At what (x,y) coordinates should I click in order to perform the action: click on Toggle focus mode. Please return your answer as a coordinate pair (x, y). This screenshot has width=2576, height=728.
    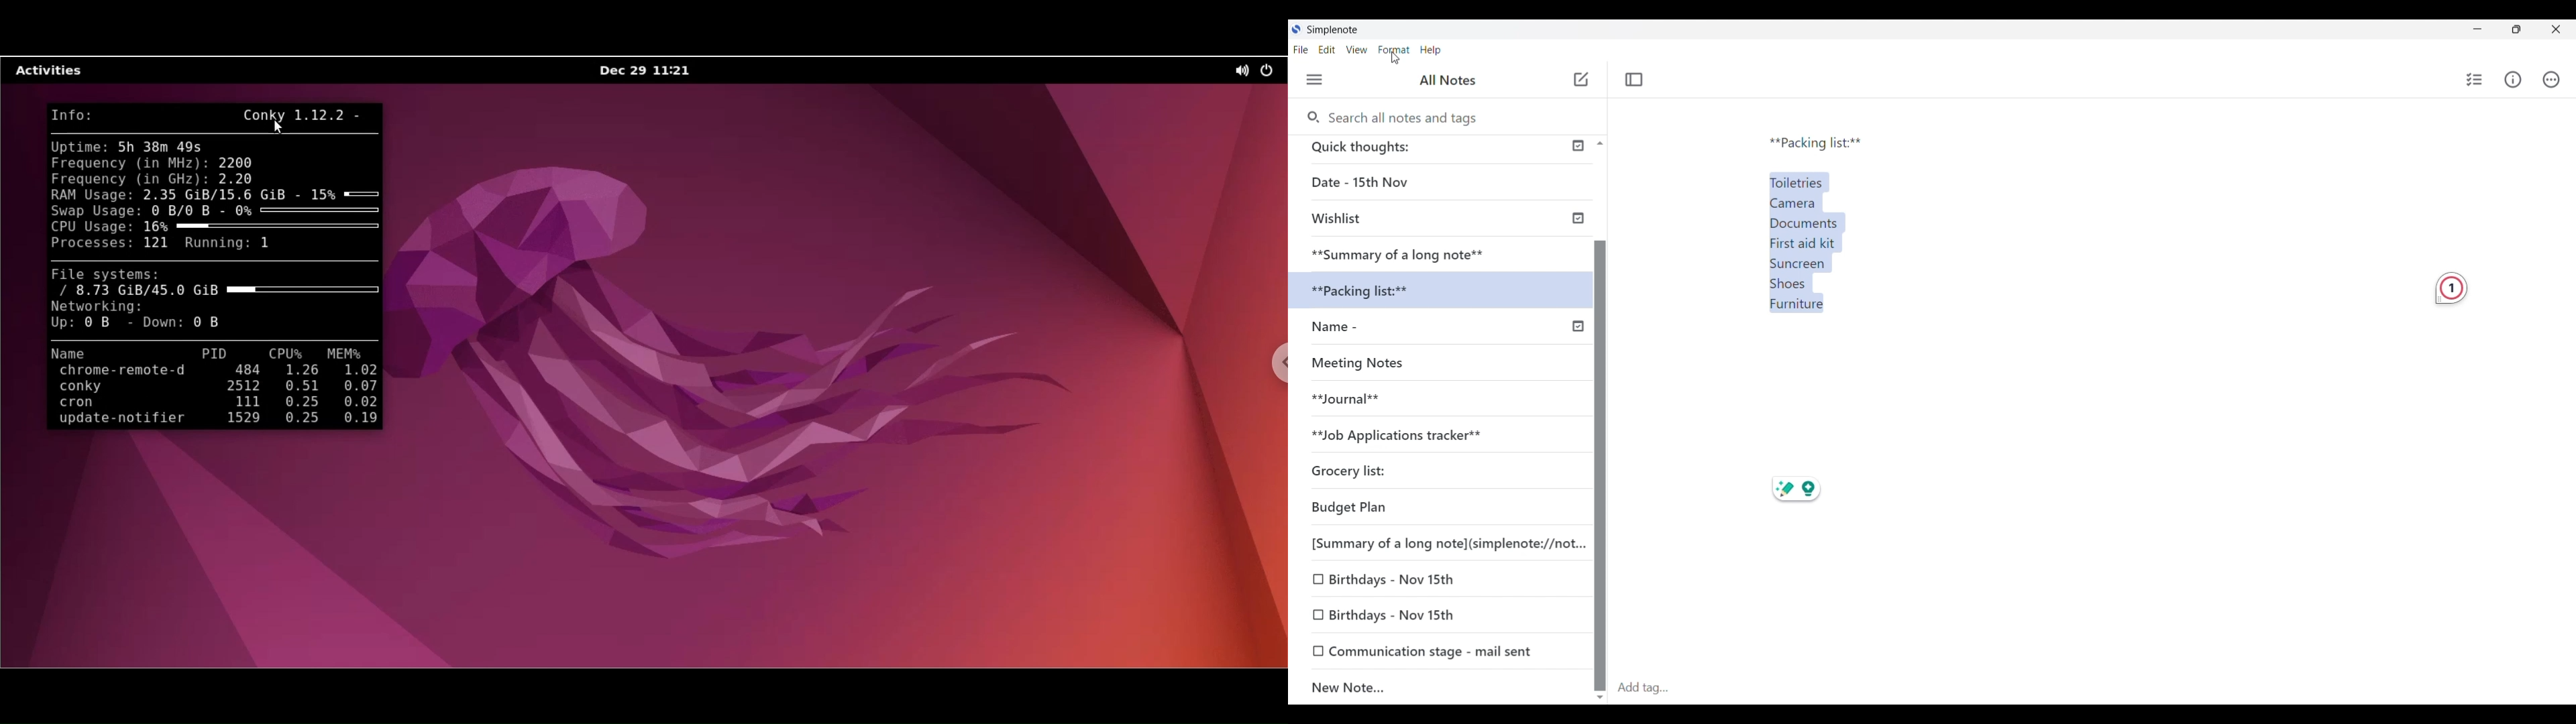
    Looking at the image, I should click on (1634, 79).